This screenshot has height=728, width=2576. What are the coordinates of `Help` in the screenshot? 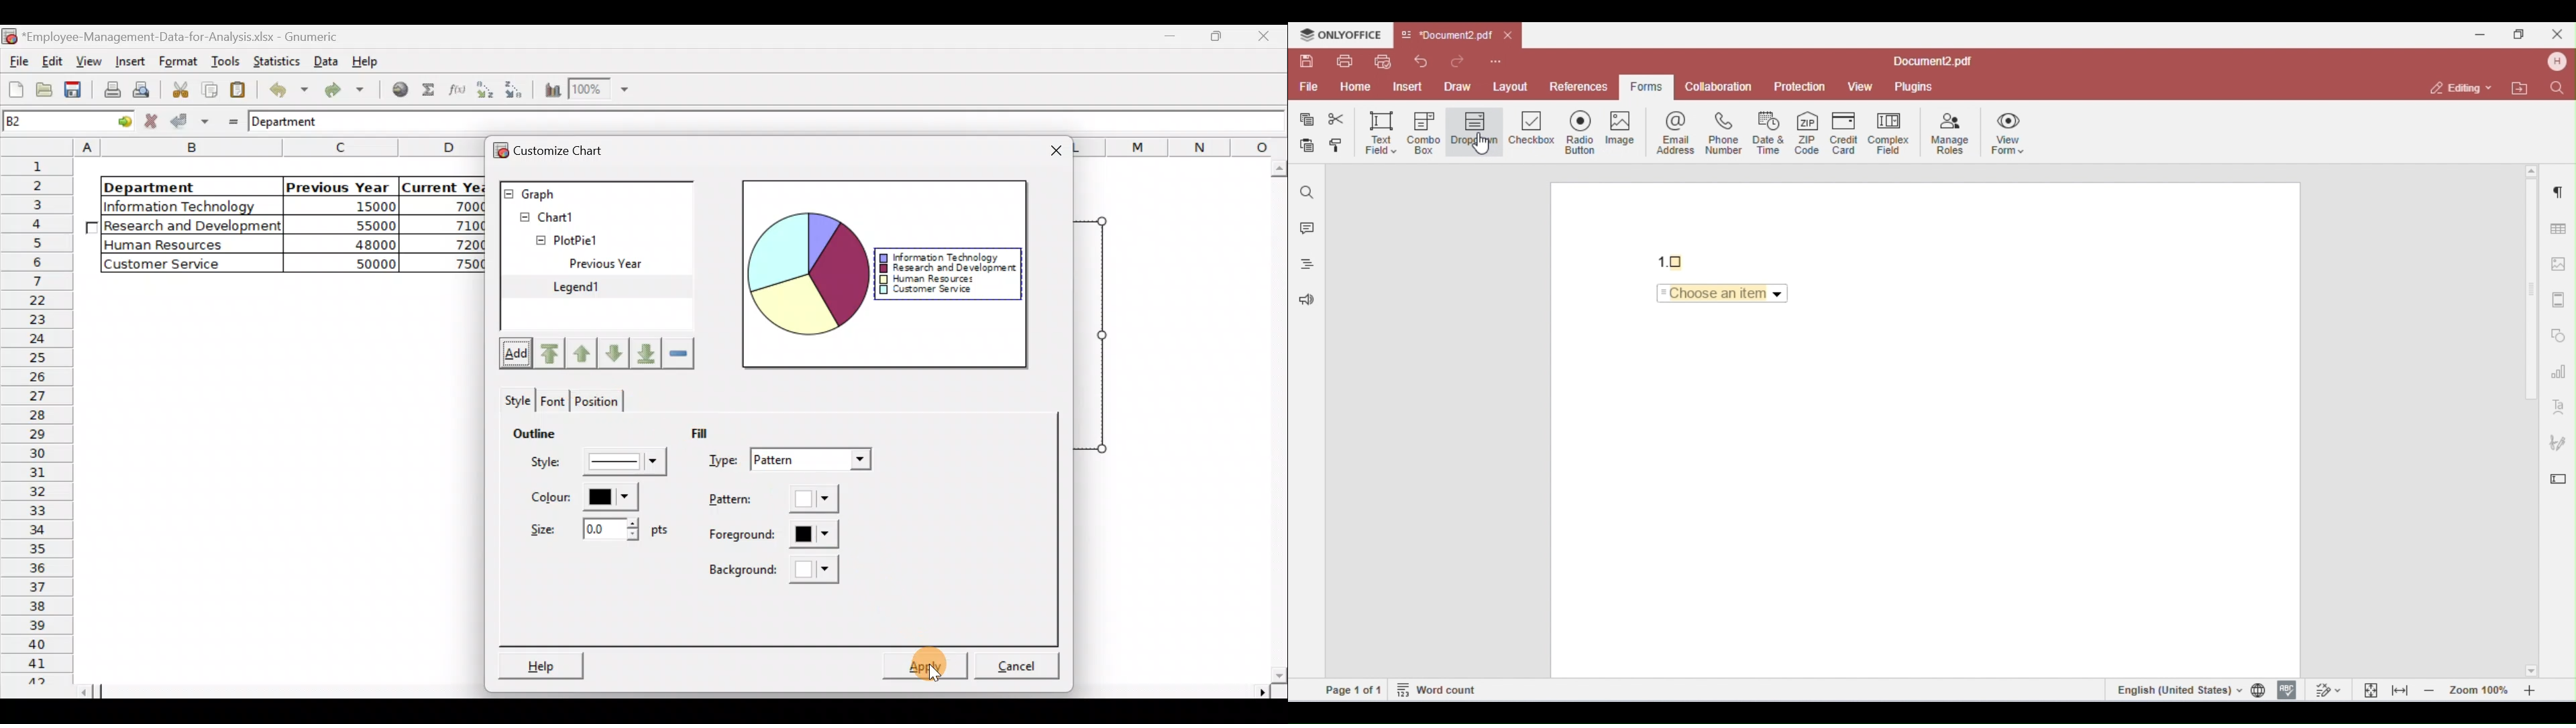 It's located at (368, 64).